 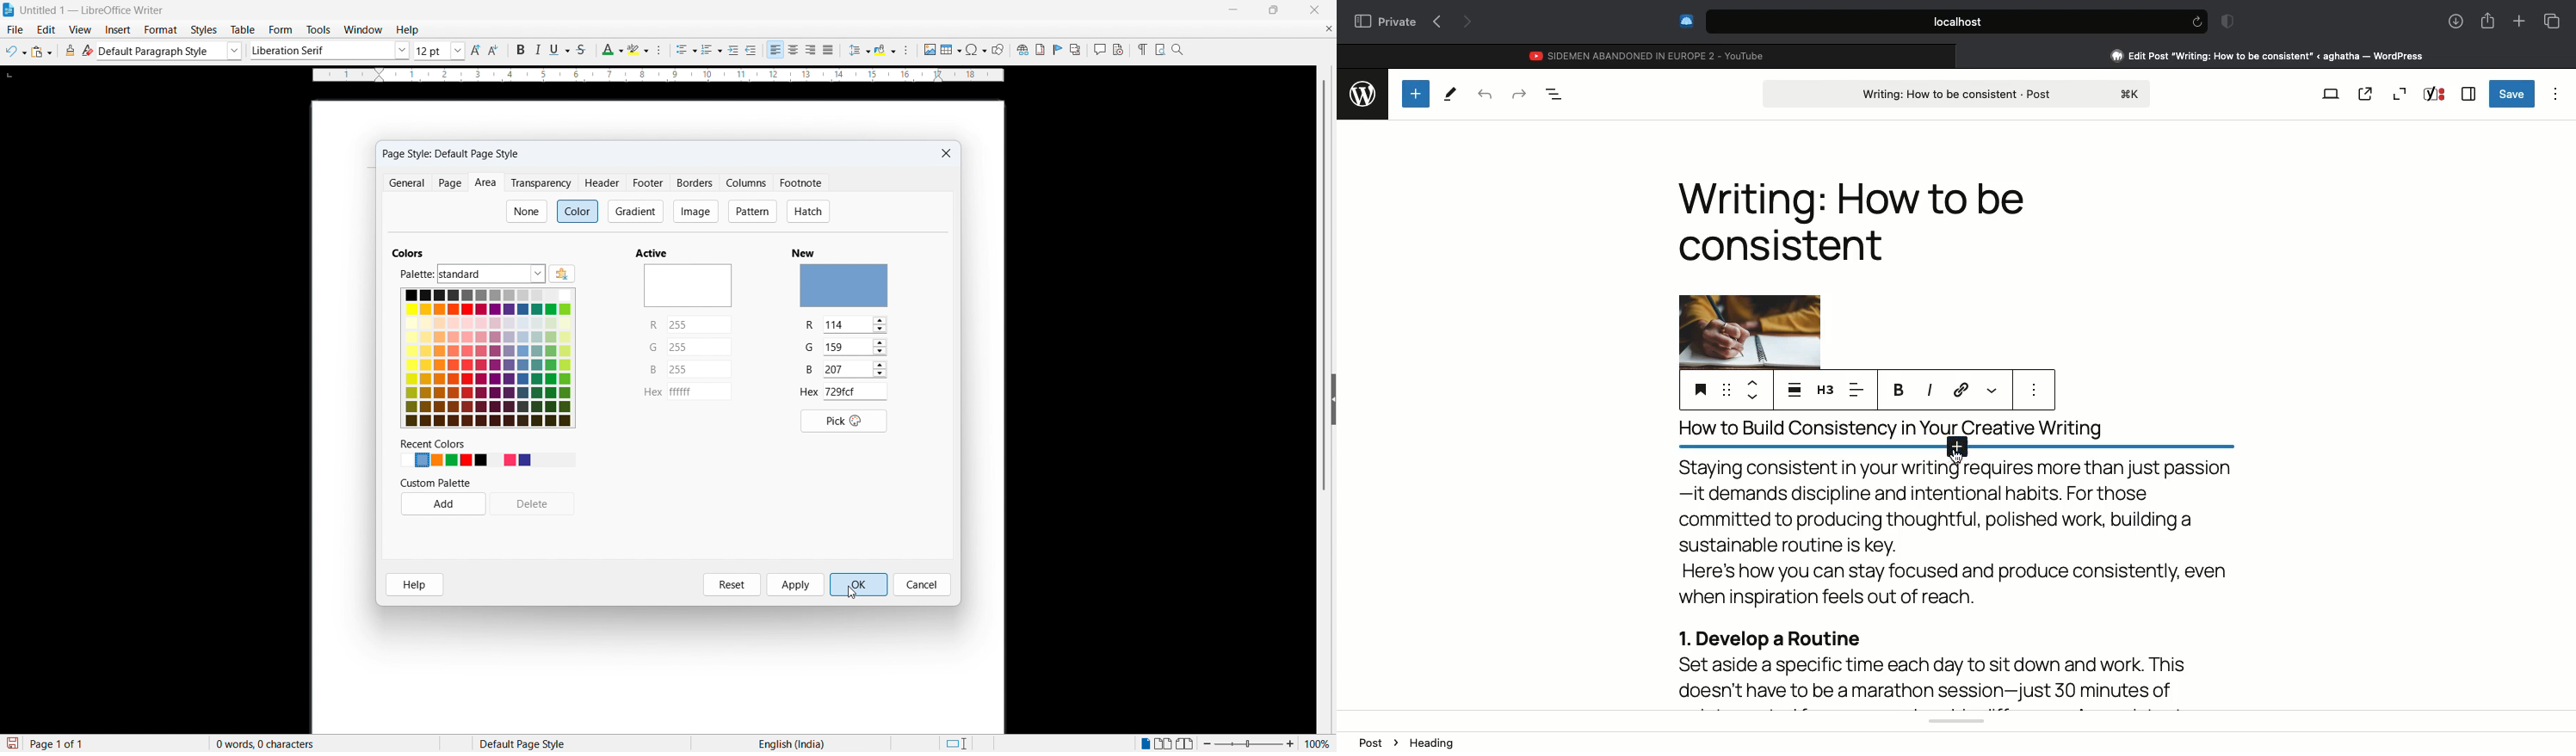 I want to click on Hatch , so click(x=807, y=212).